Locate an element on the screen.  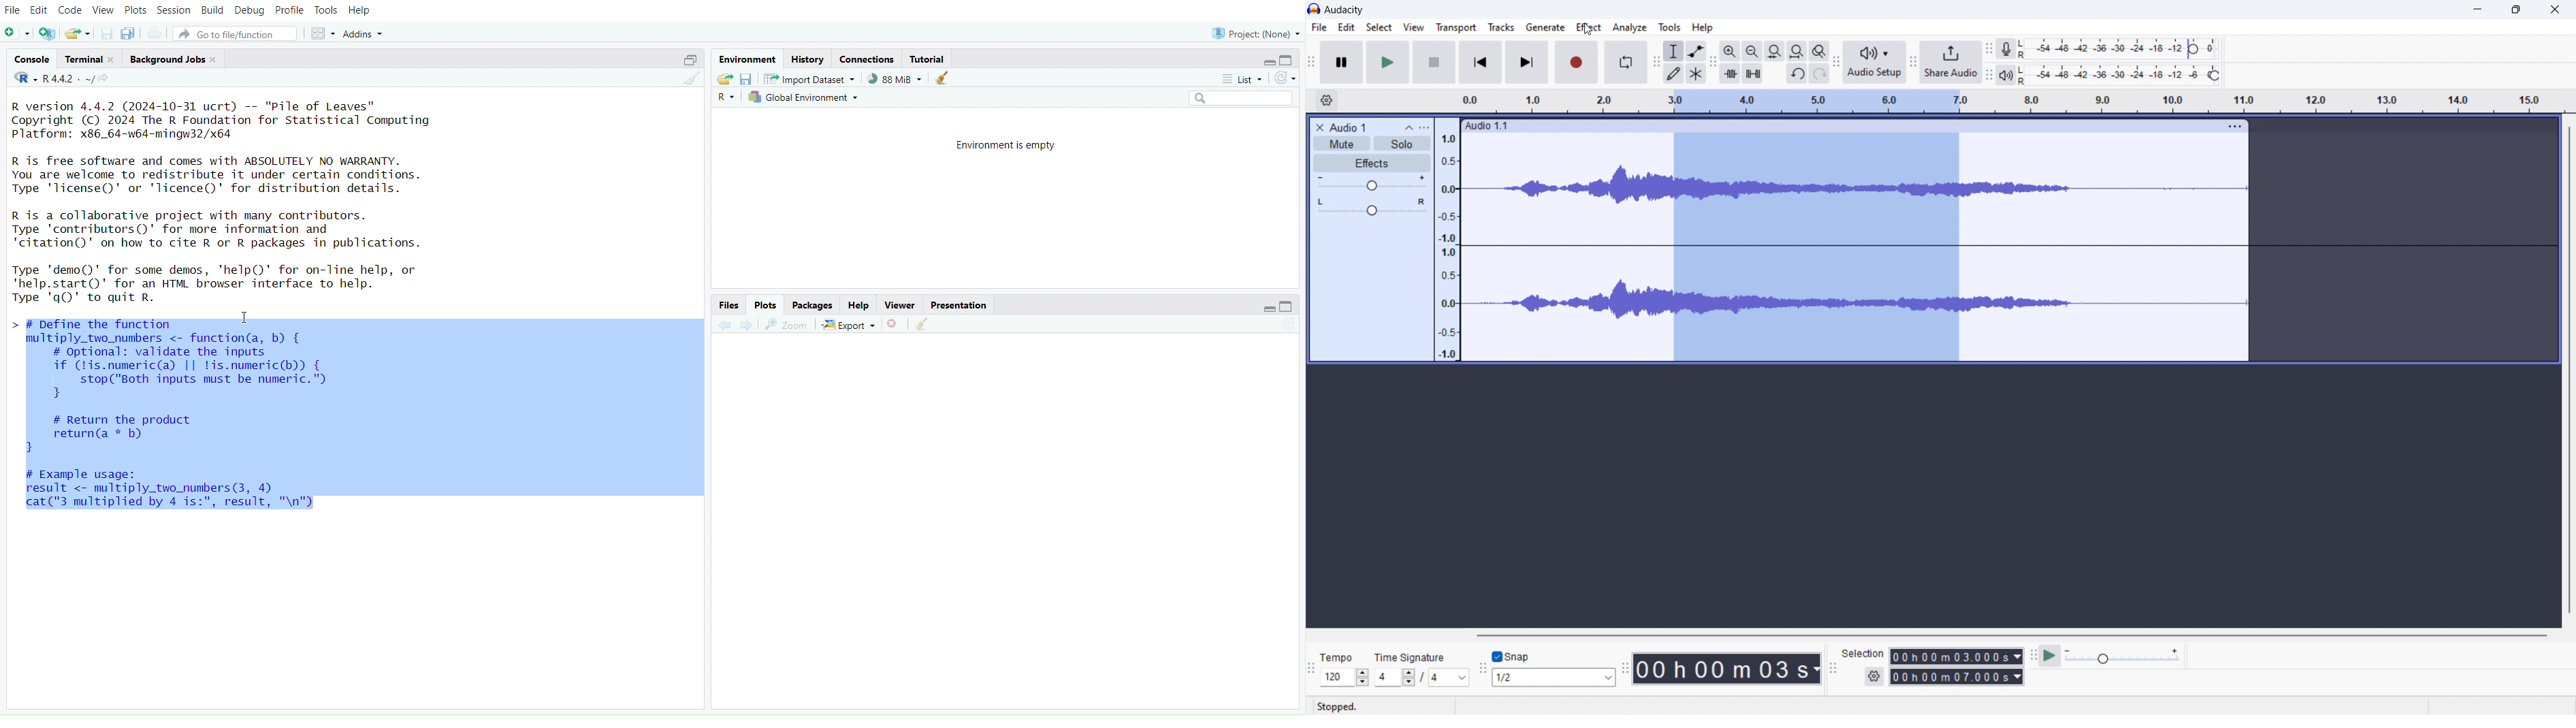
fill selection to width is located at coordinates (1775, 50).